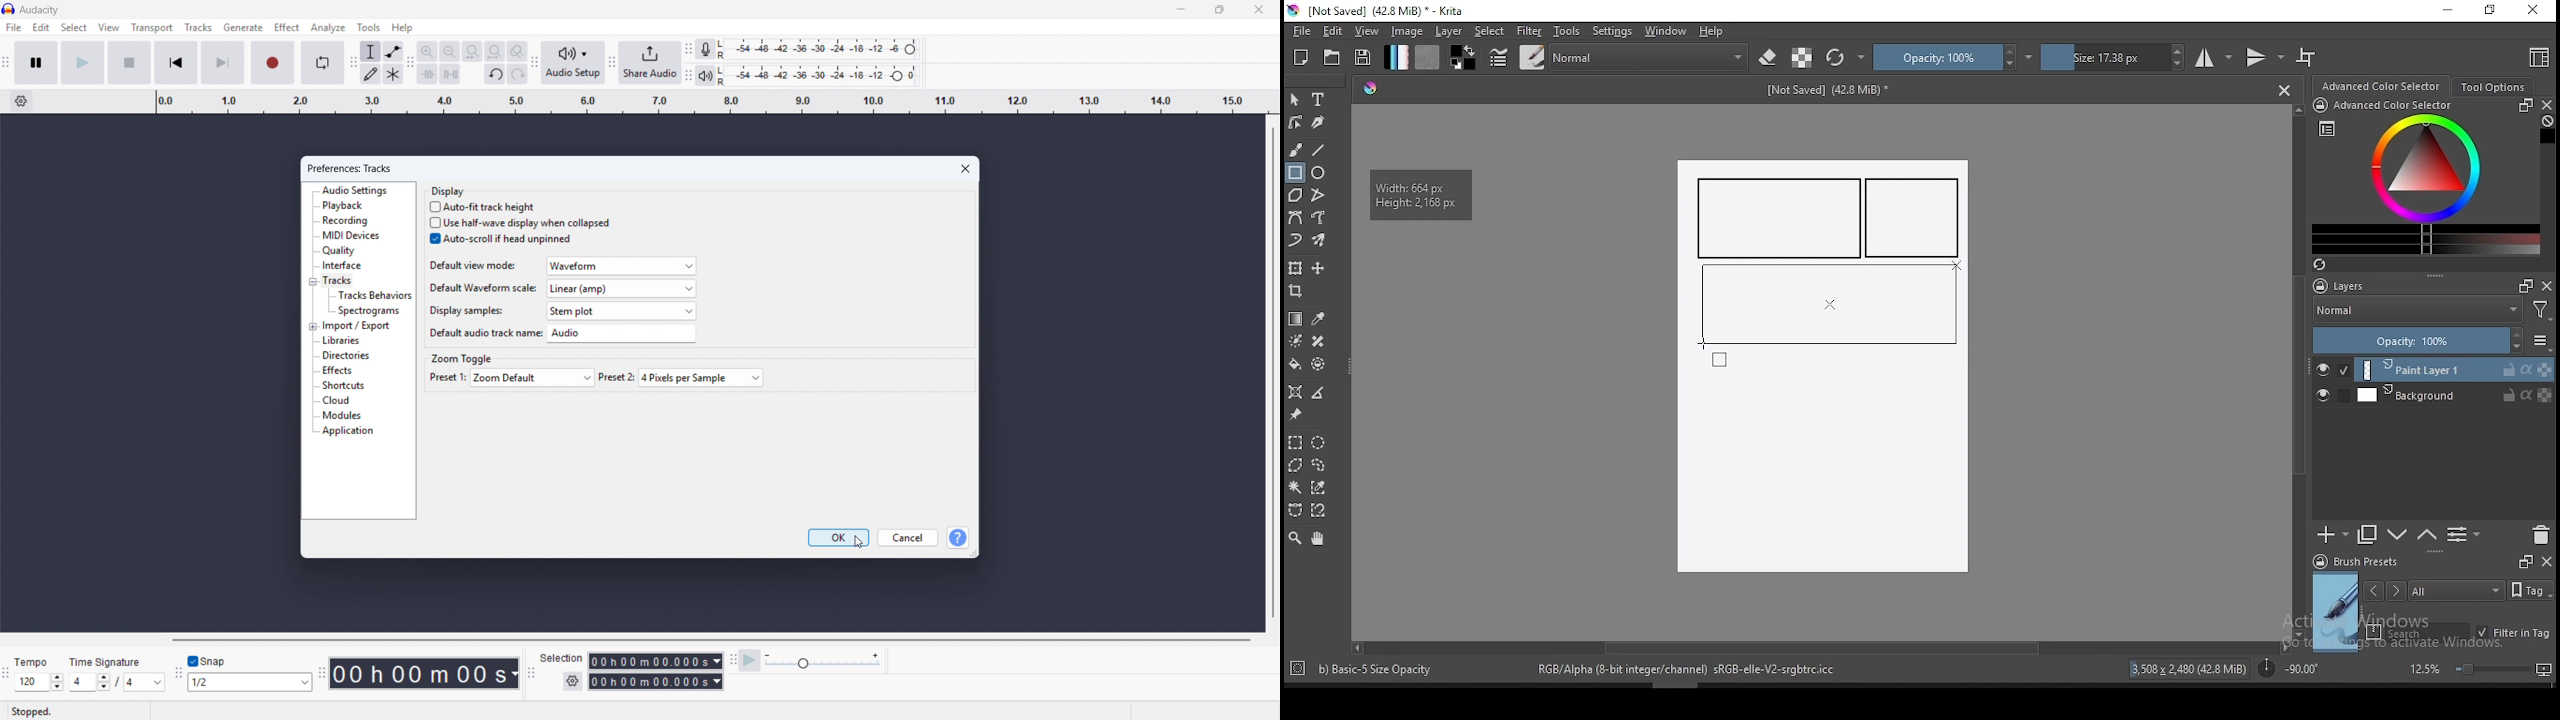 The image size is (2576, 728). I want to click on time toolbar, so click(320, 674).